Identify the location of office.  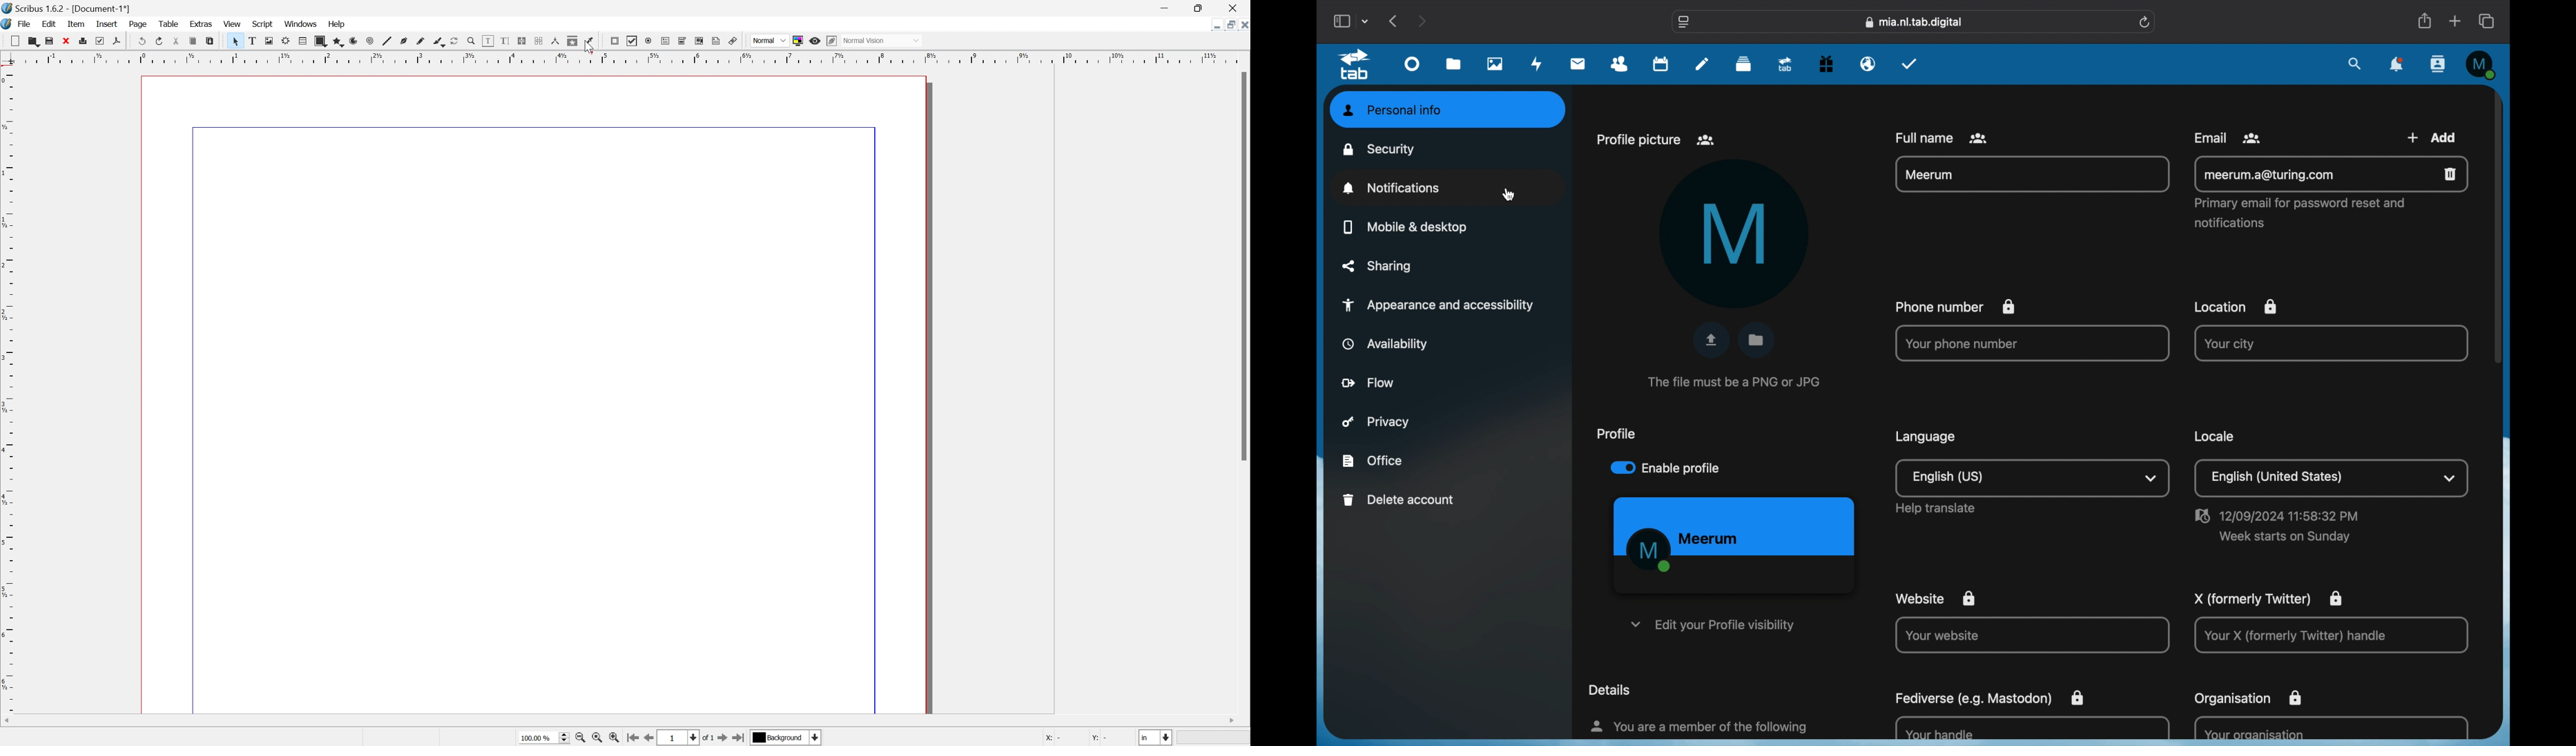
(1372, 461).